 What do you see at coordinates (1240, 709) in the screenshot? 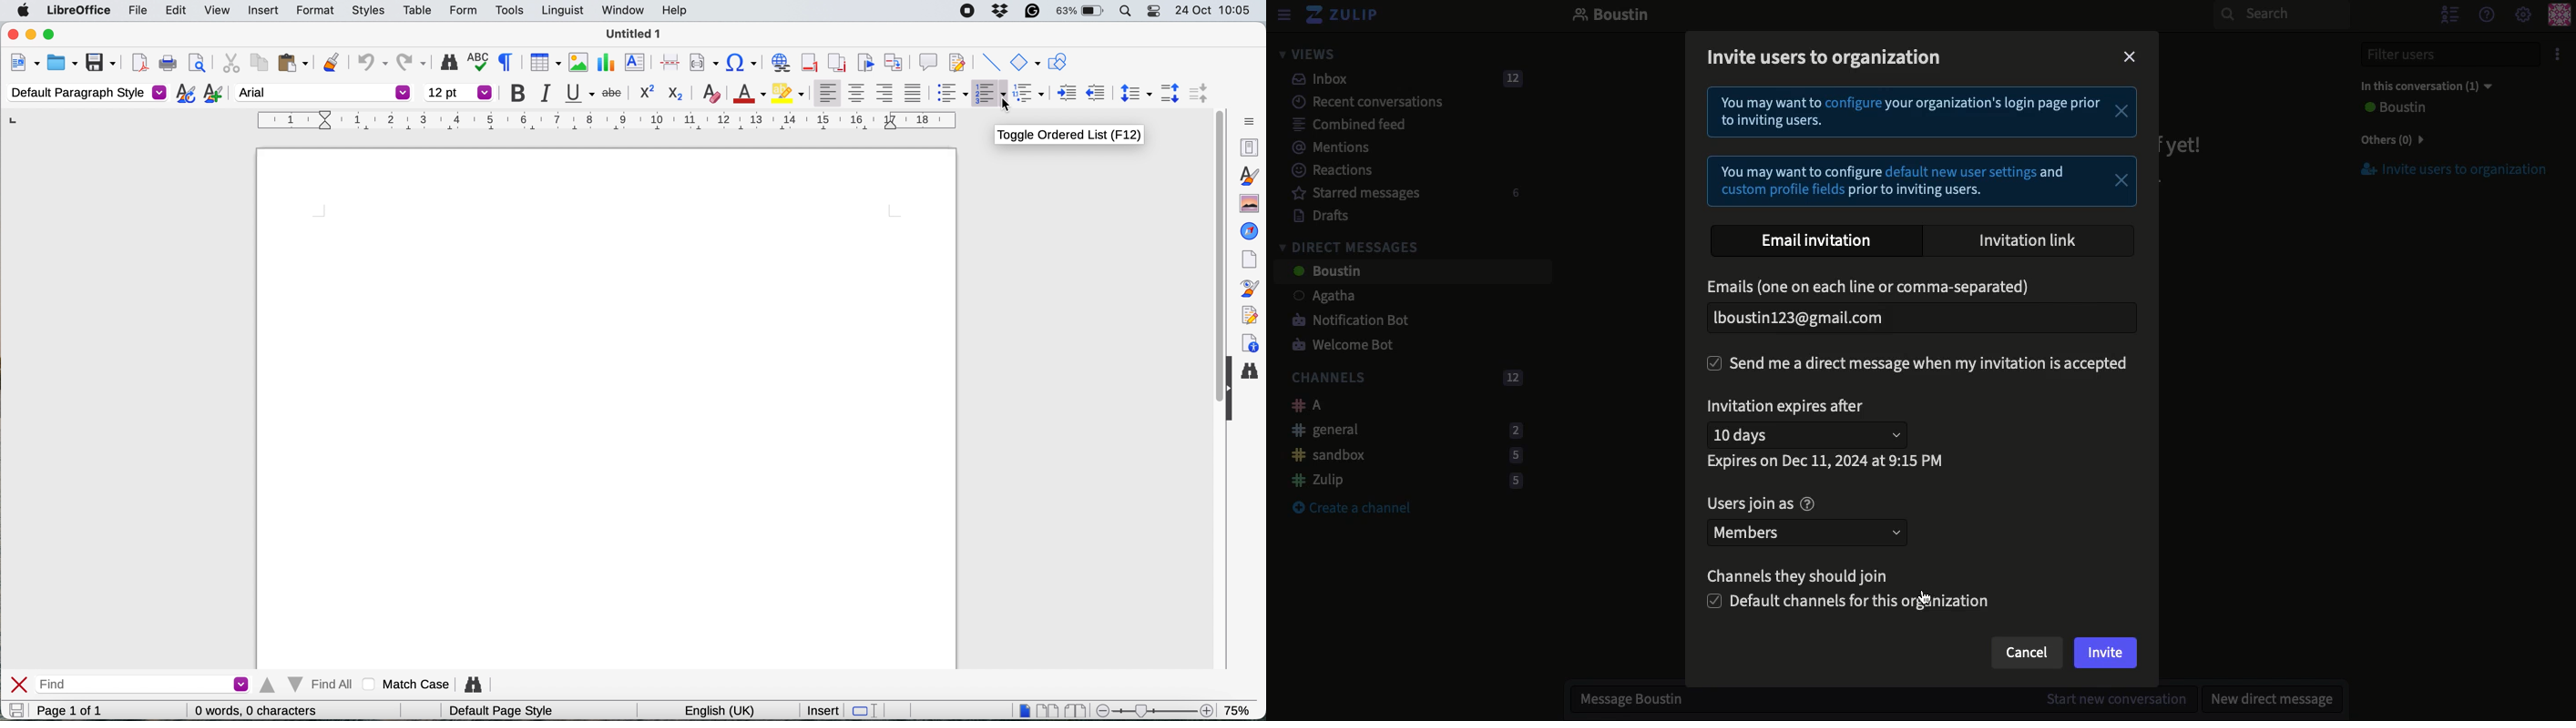
I see `75%` at bounding box center [1240, 709].